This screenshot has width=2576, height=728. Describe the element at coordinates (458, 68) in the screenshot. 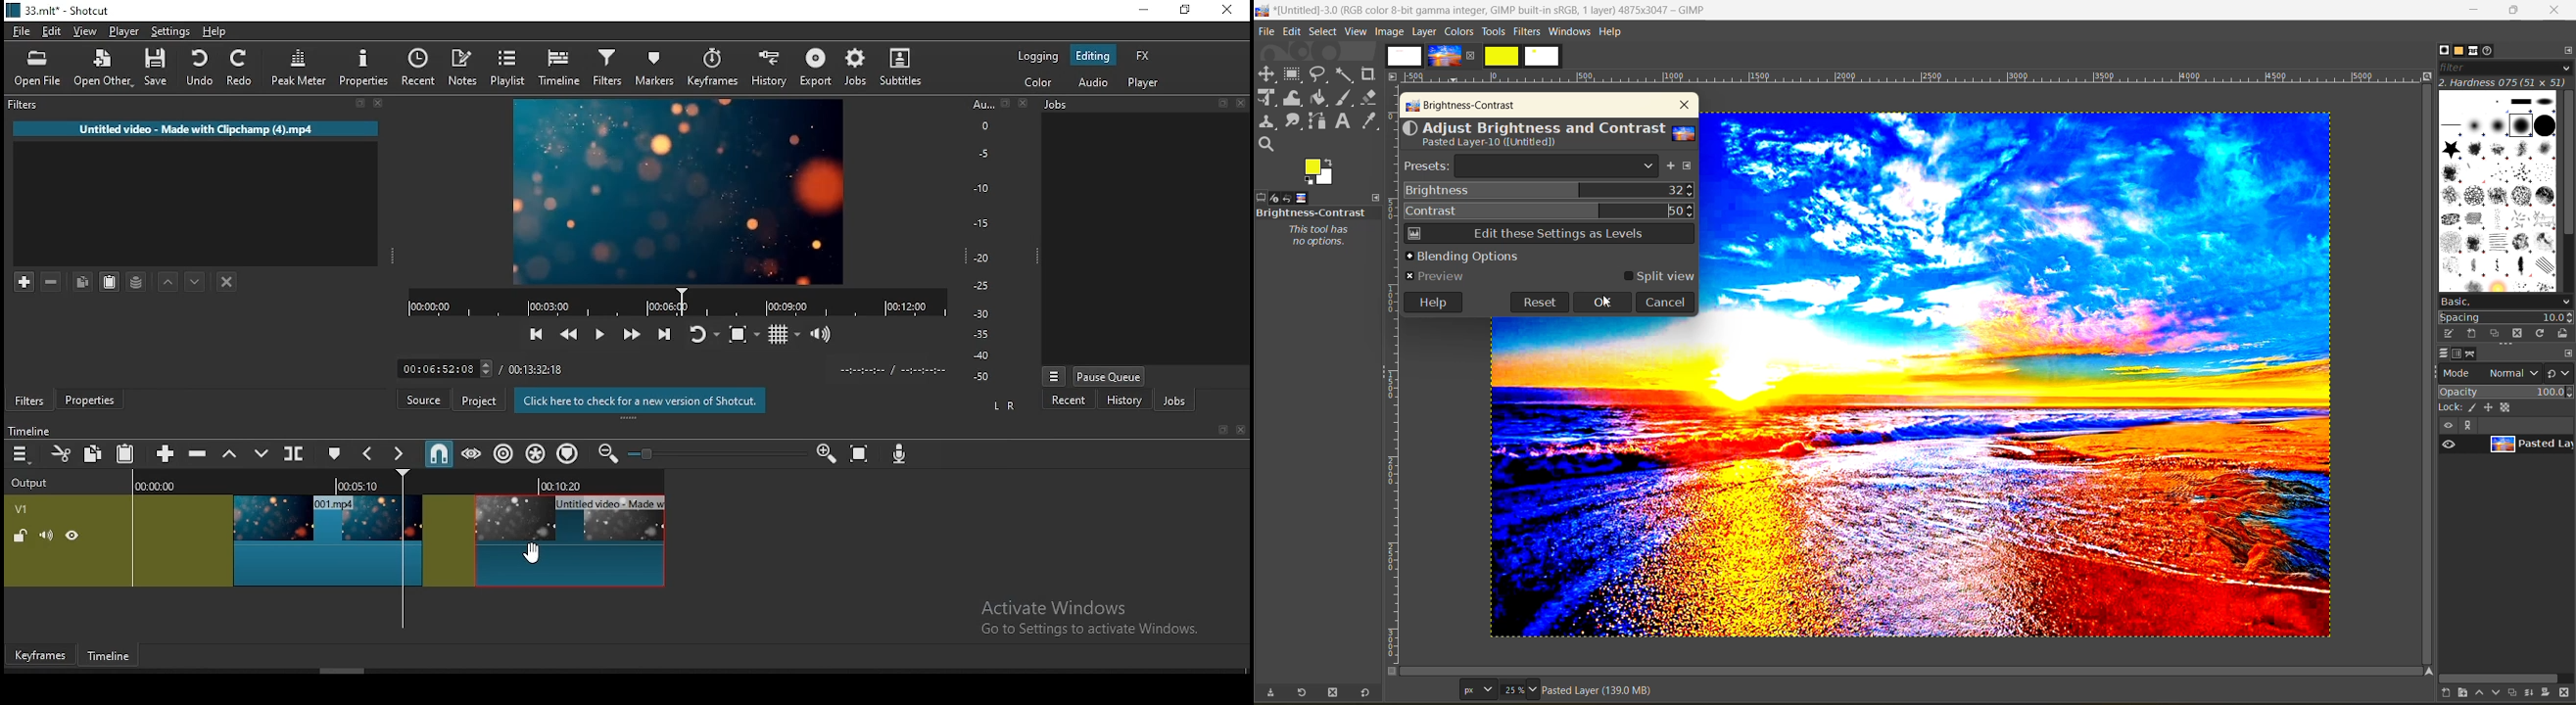

I see `notes` at that location.